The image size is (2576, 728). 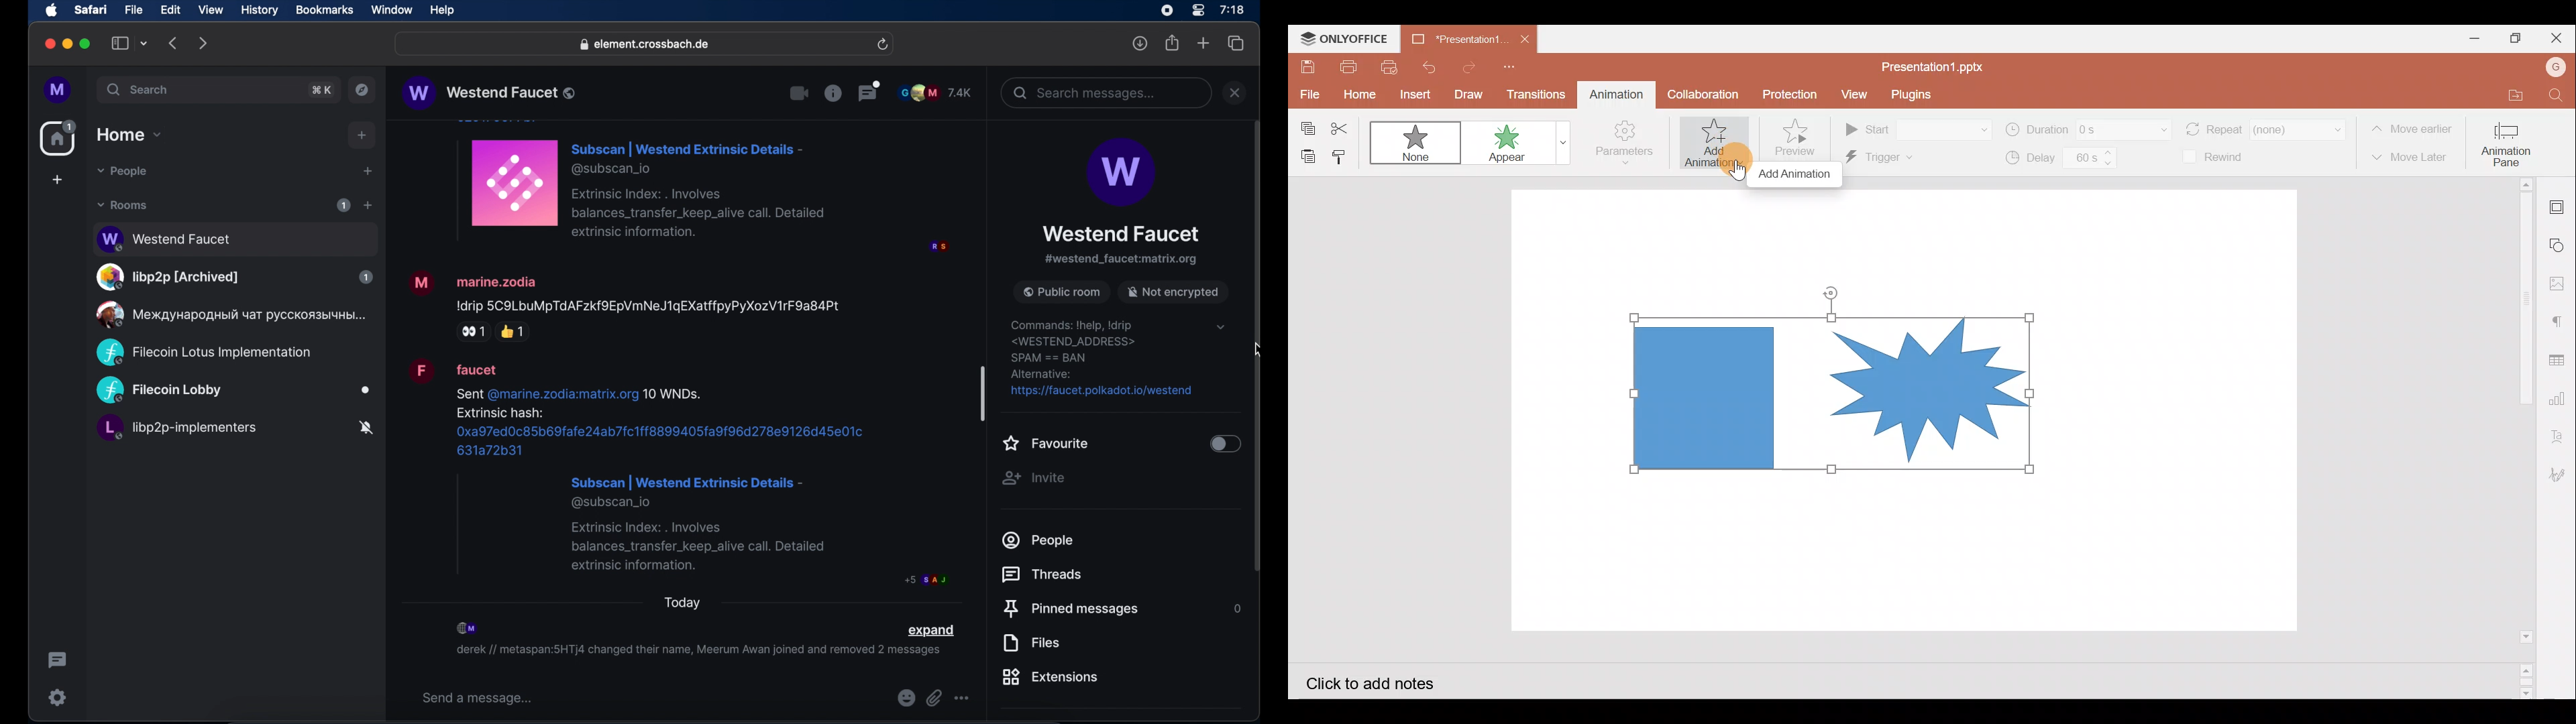 I want to click on View, so click(x=1851, y=95).